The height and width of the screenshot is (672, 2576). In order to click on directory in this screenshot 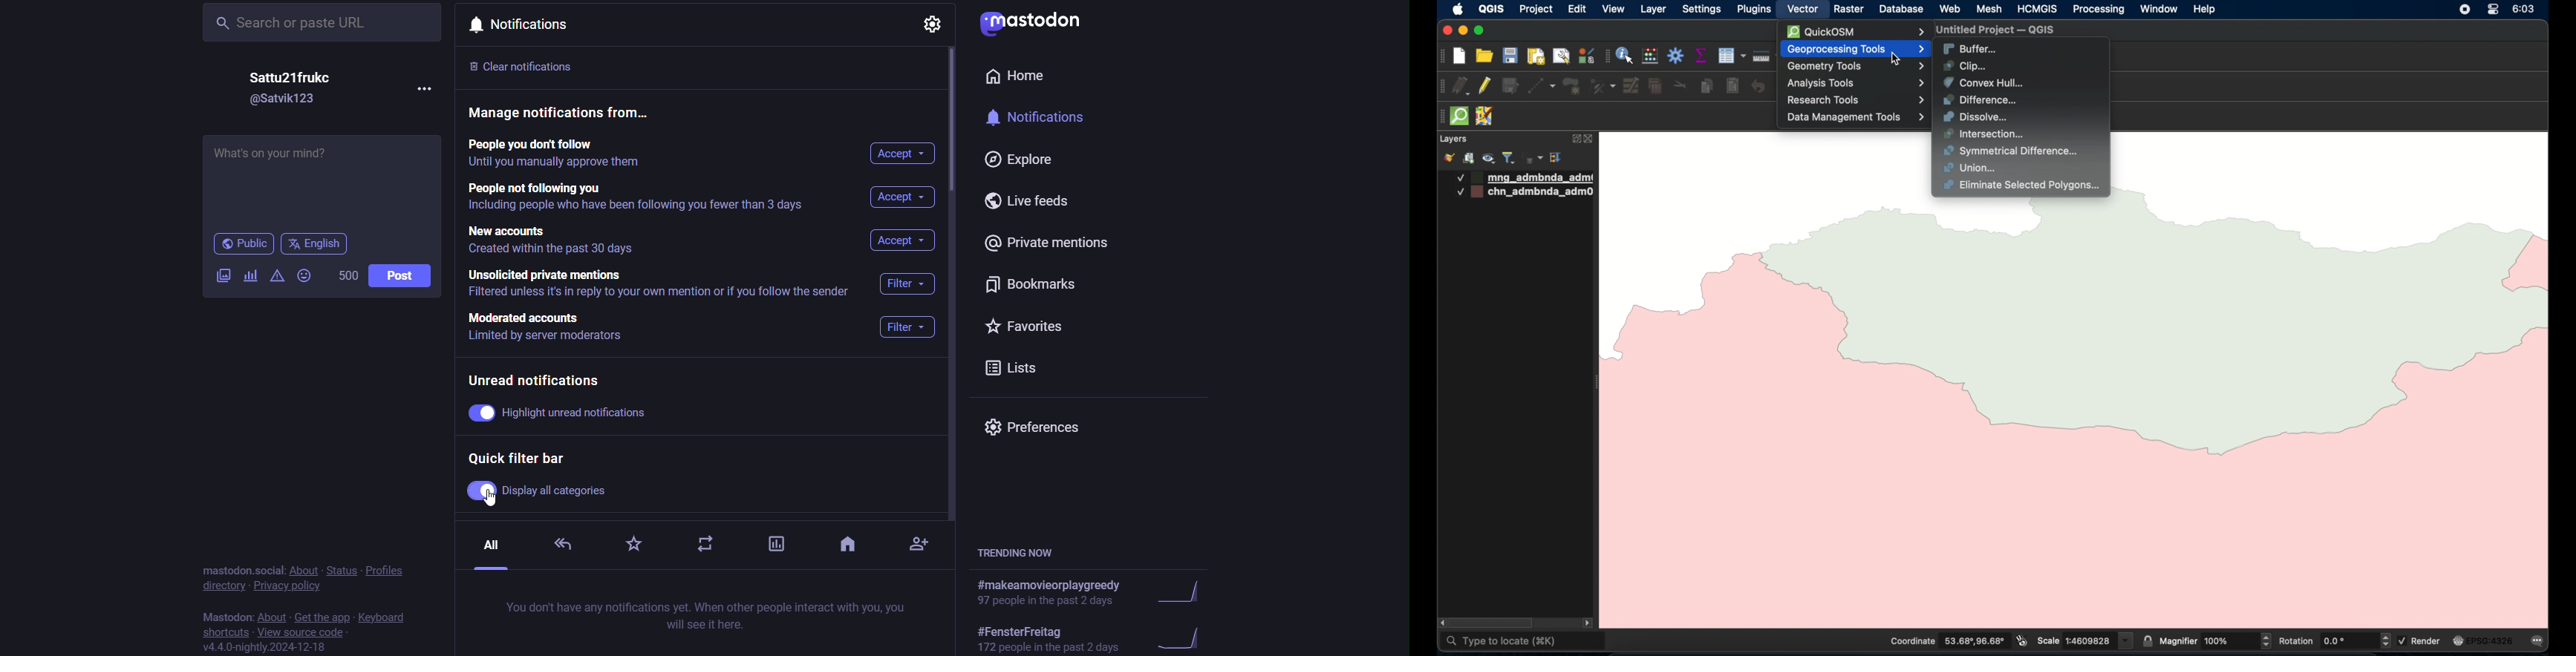, I will do `click(224, 589)`.